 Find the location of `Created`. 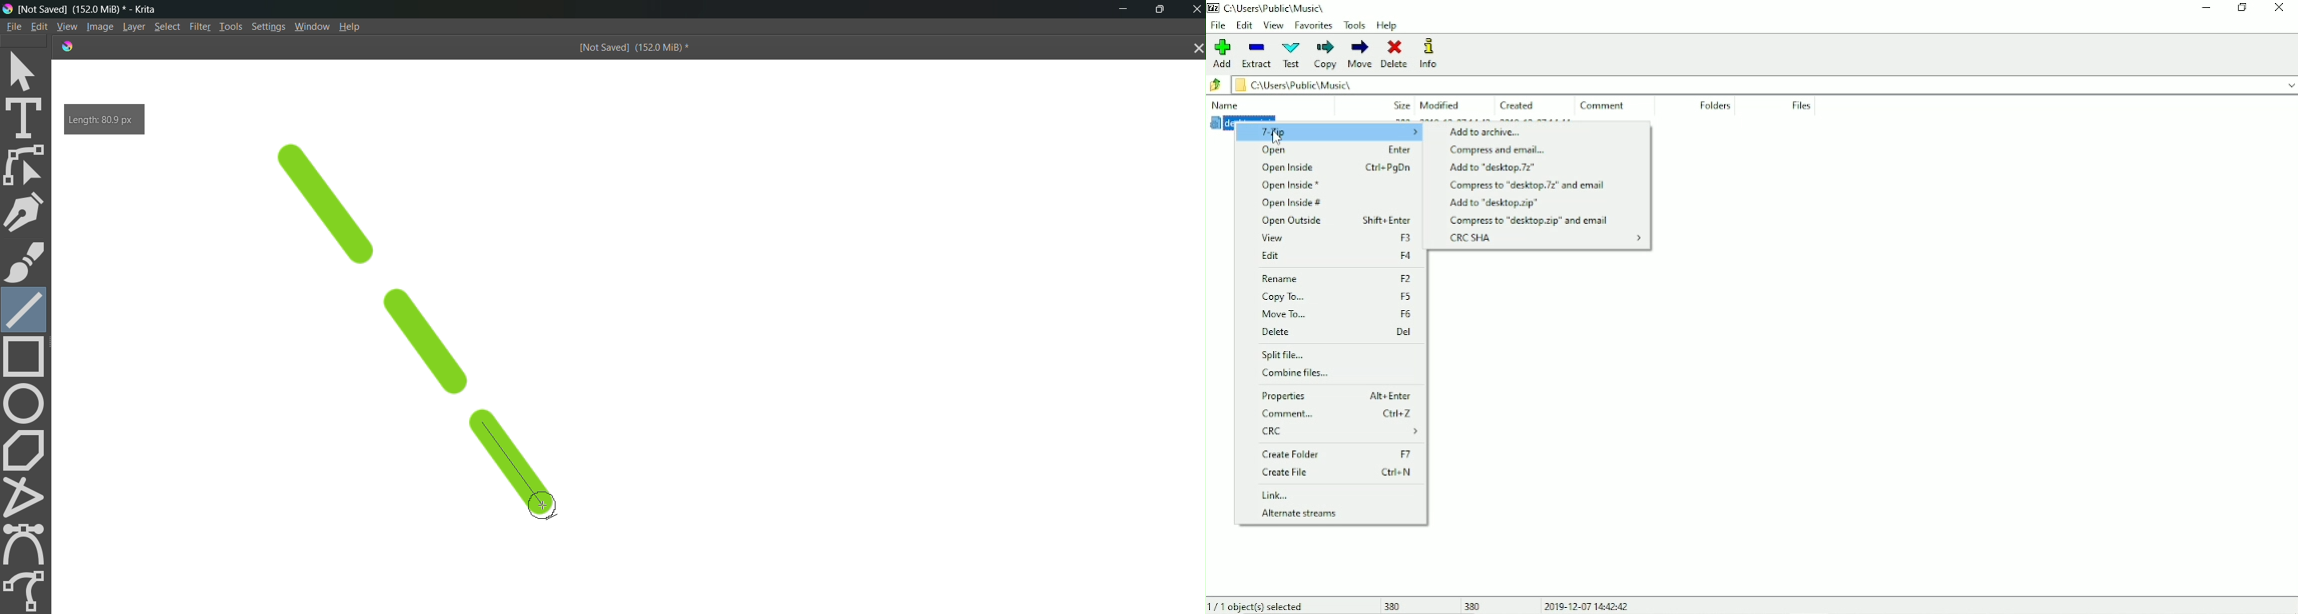

Created is located at coordinates (1518, 106).